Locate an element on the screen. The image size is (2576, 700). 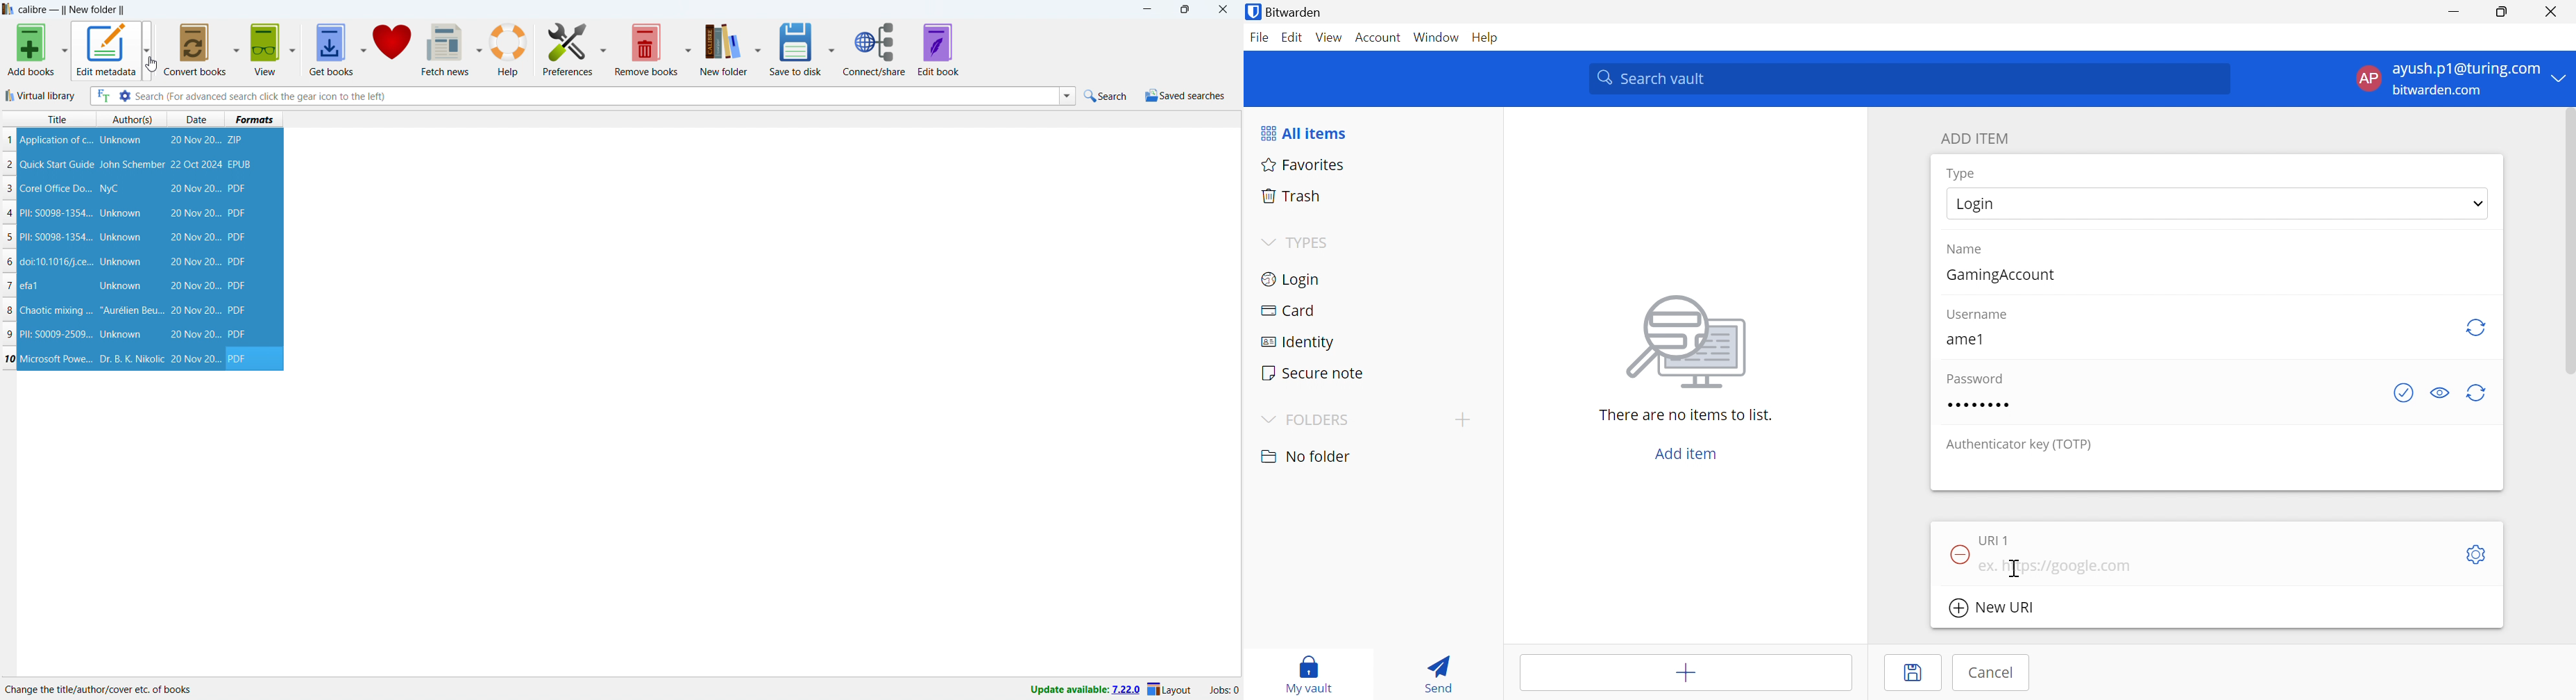
Authenticator key (TOTP) is located at coordinates (2023, 444).